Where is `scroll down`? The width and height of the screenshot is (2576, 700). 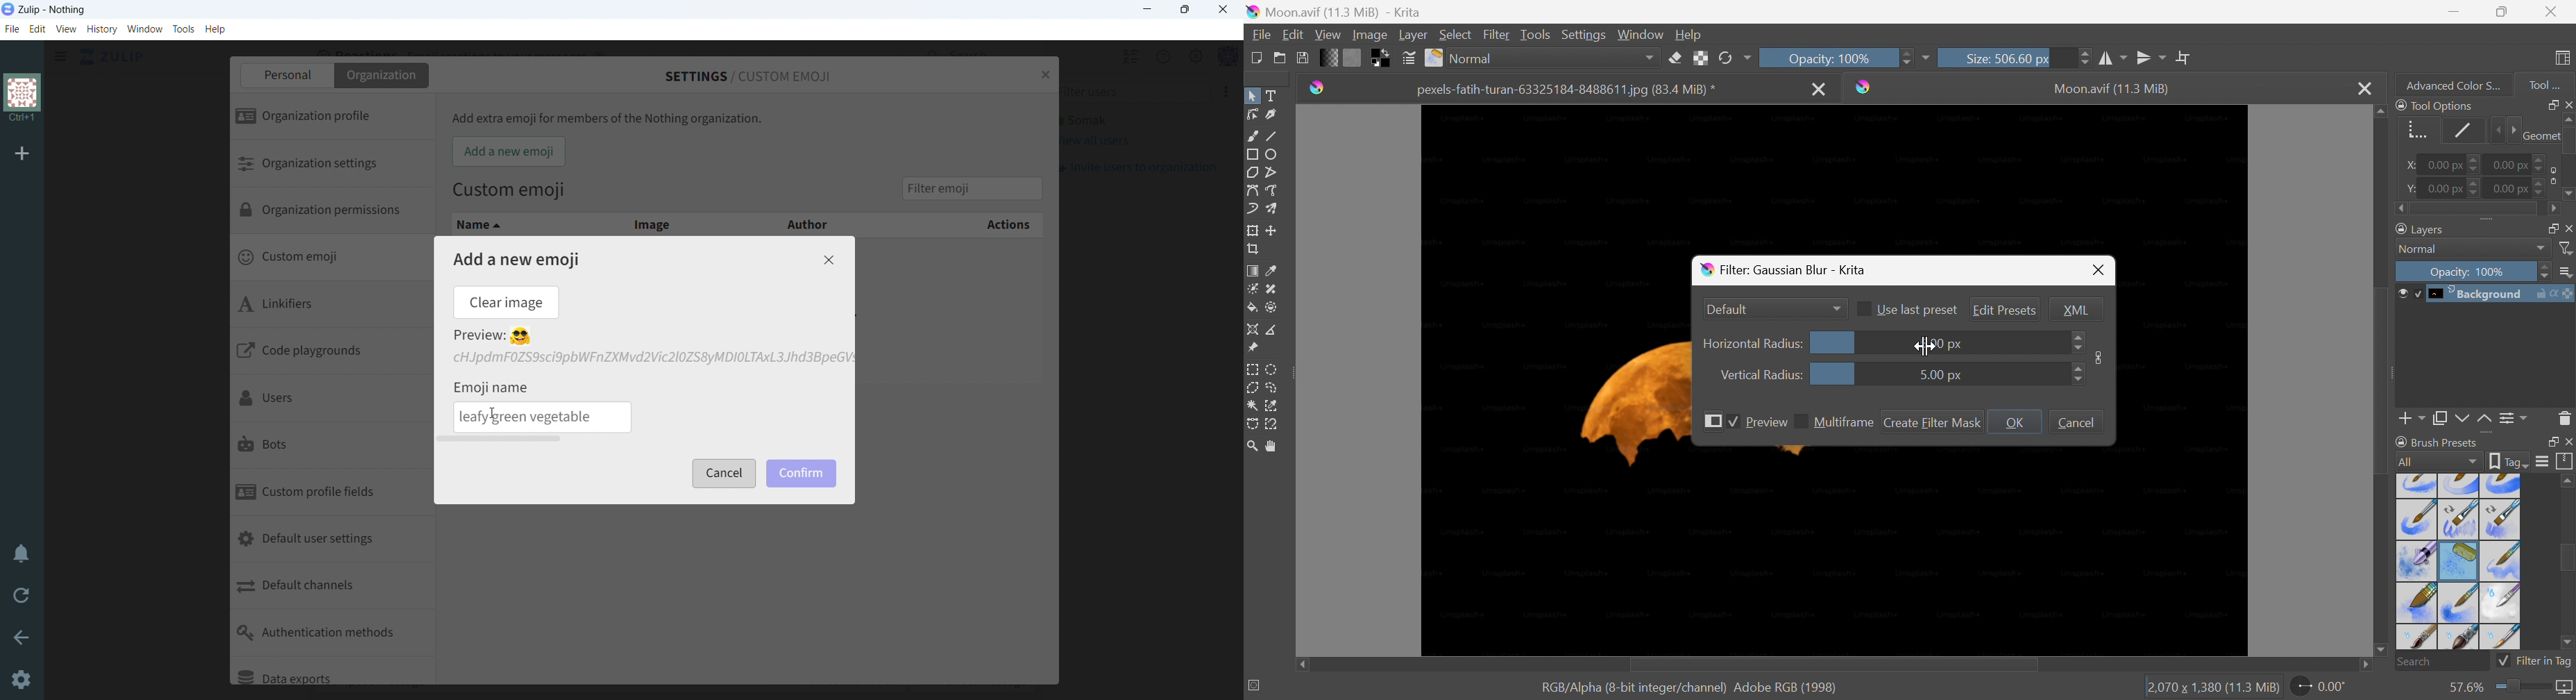 scroll down is located at coordinates (1236, 693).